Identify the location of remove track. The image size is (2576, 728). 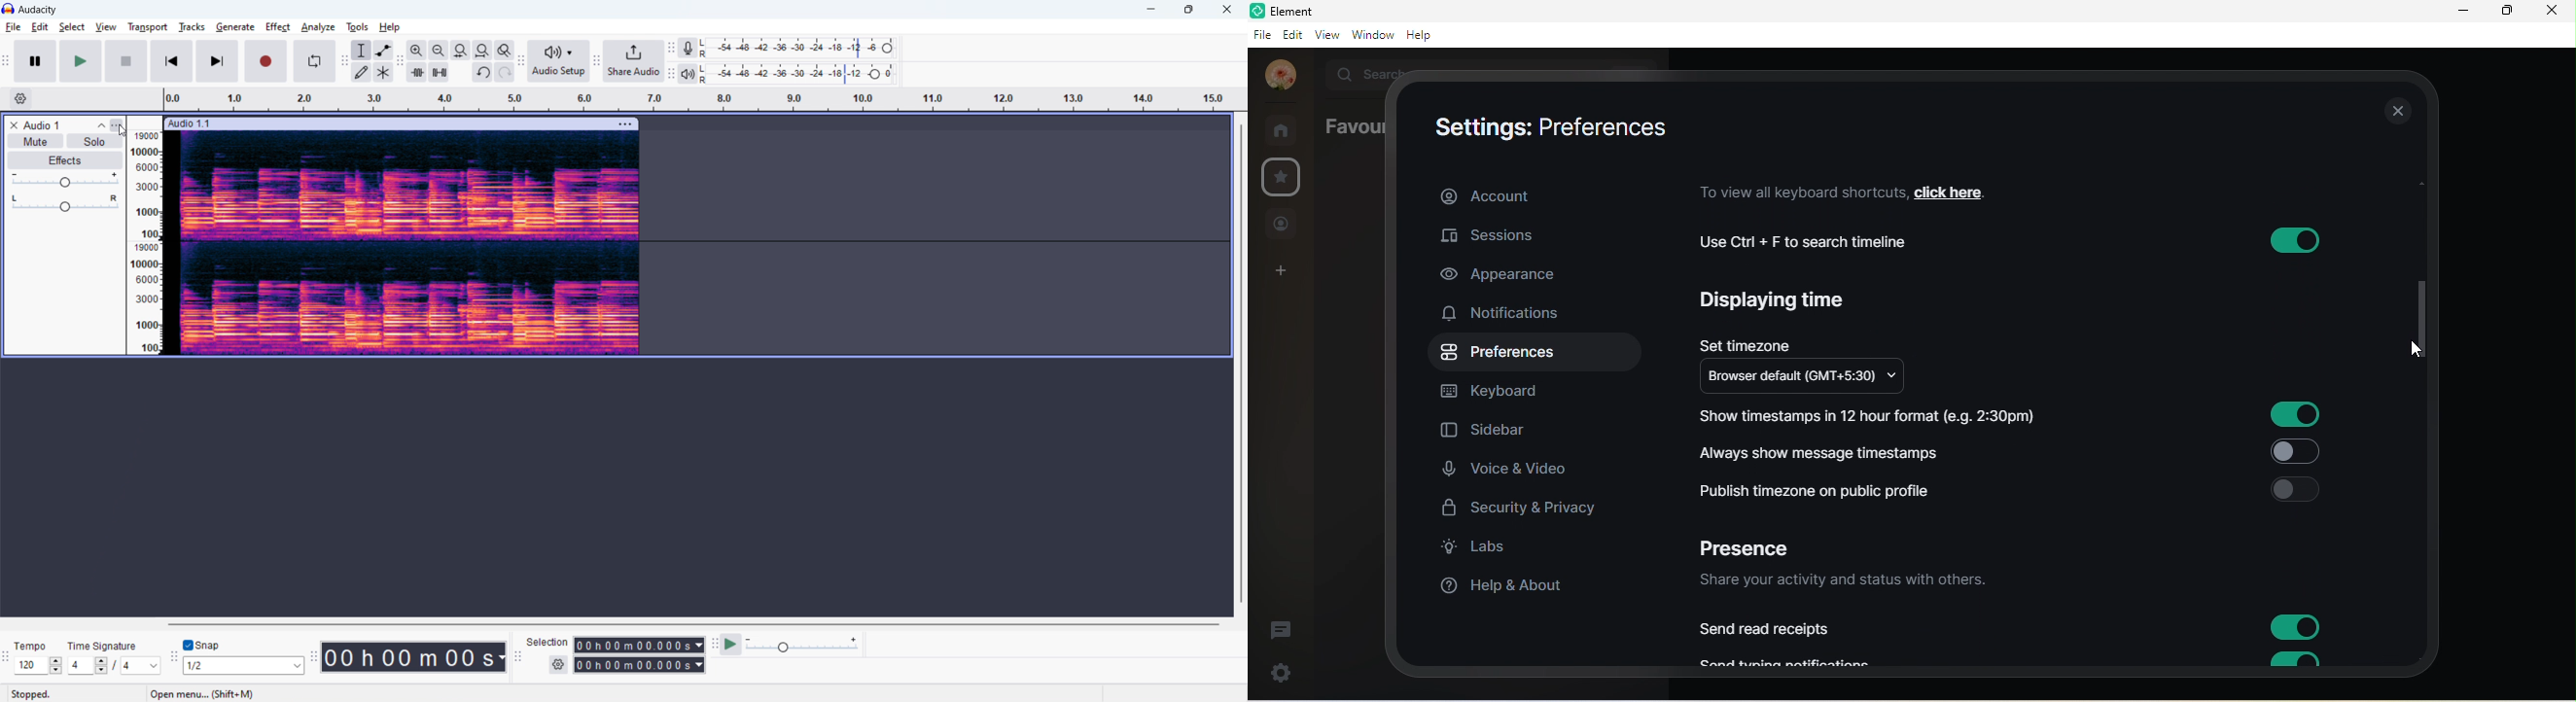
(14, 125).